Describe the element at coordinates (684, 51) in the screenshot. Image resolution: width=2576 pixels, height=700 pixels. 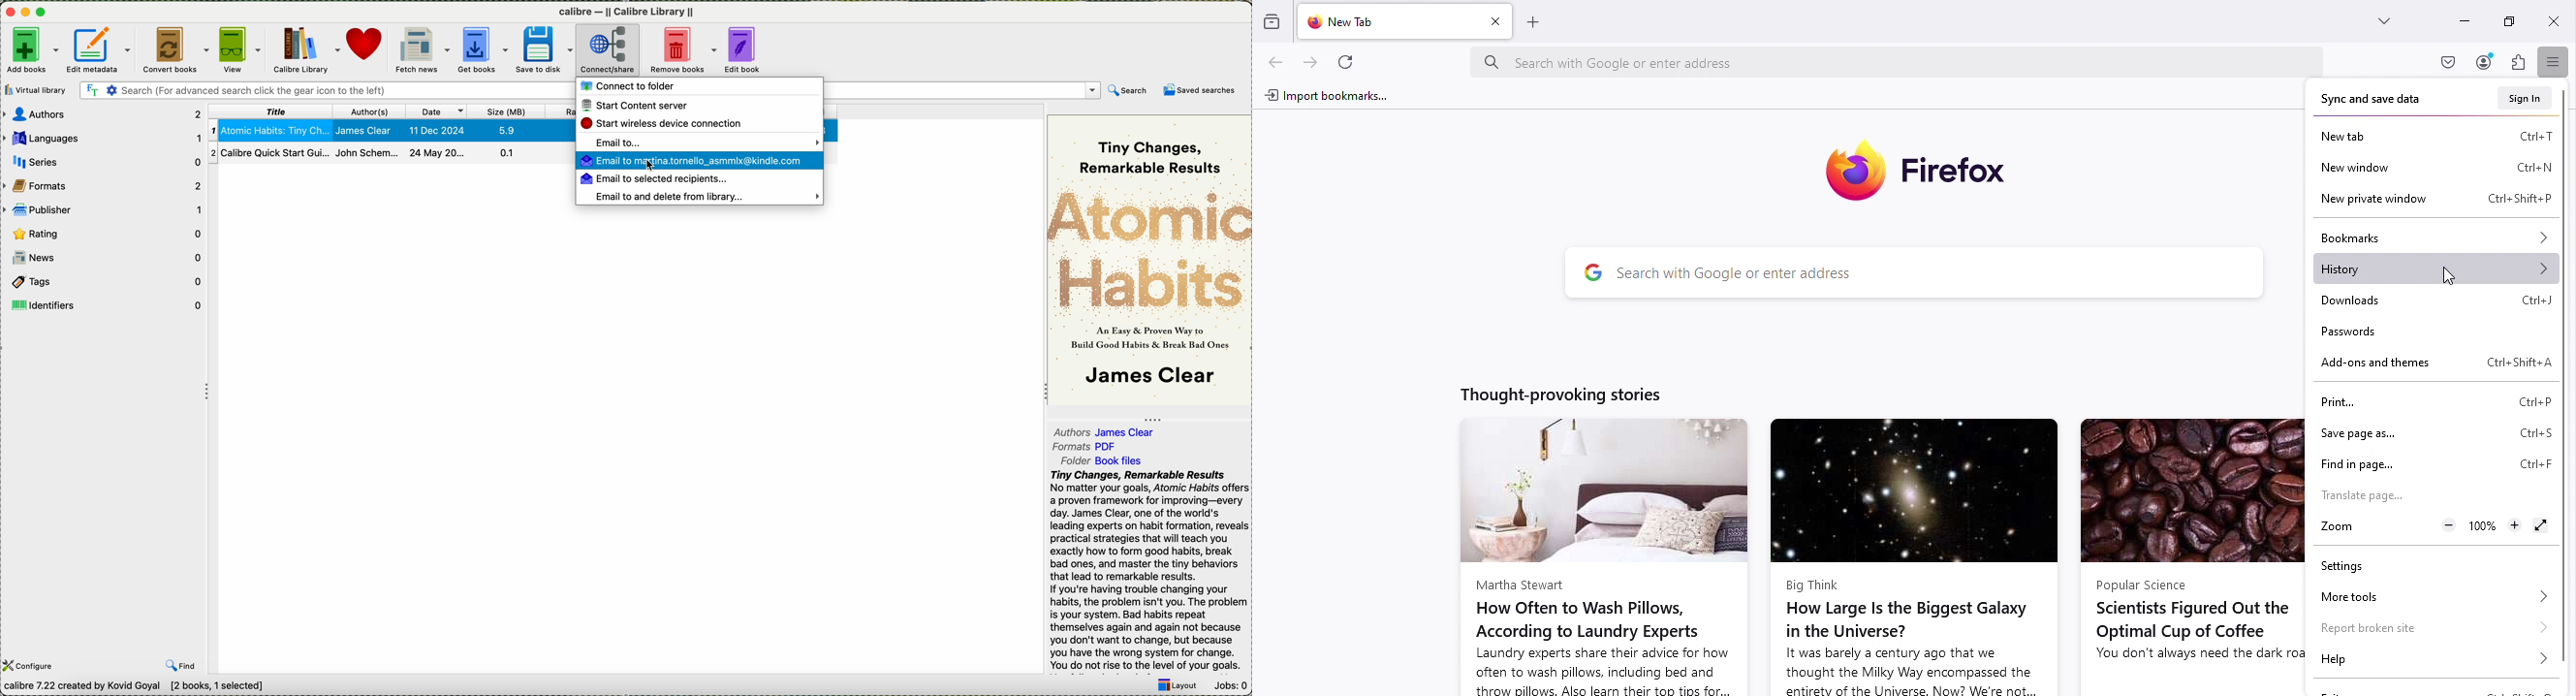
I see `remove books` at that location.